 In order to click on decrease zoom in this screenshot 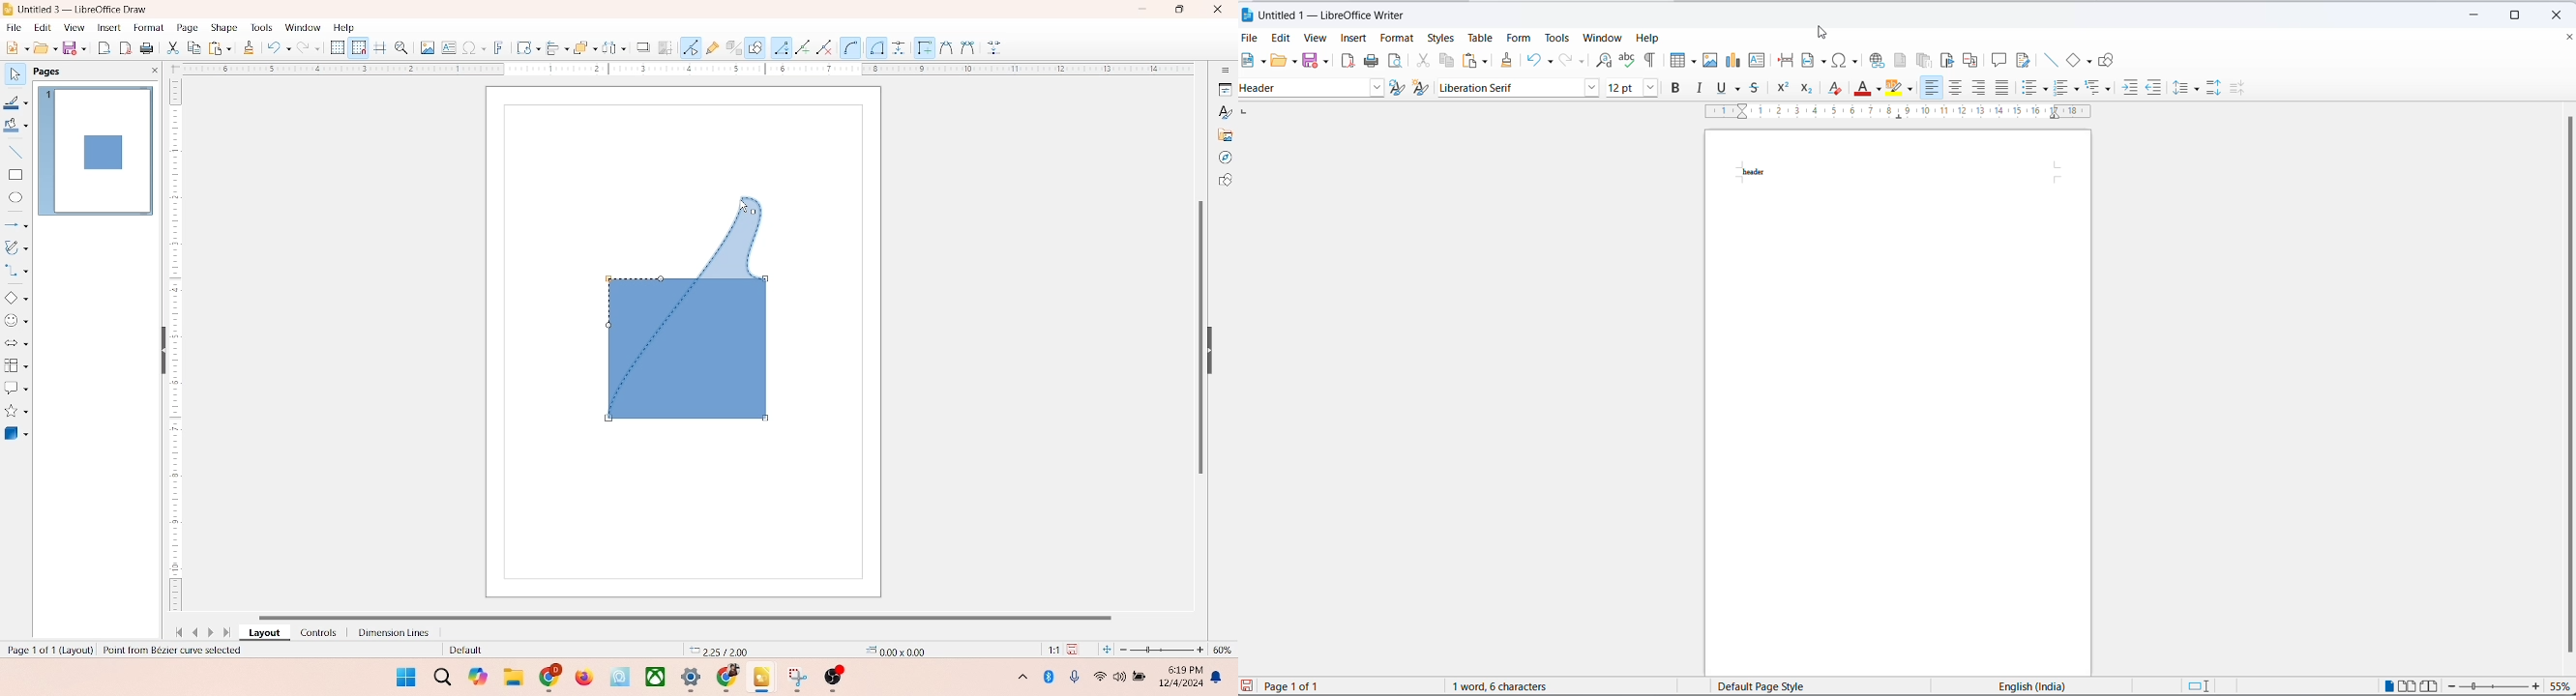, I will do `click(2455, 686)`.